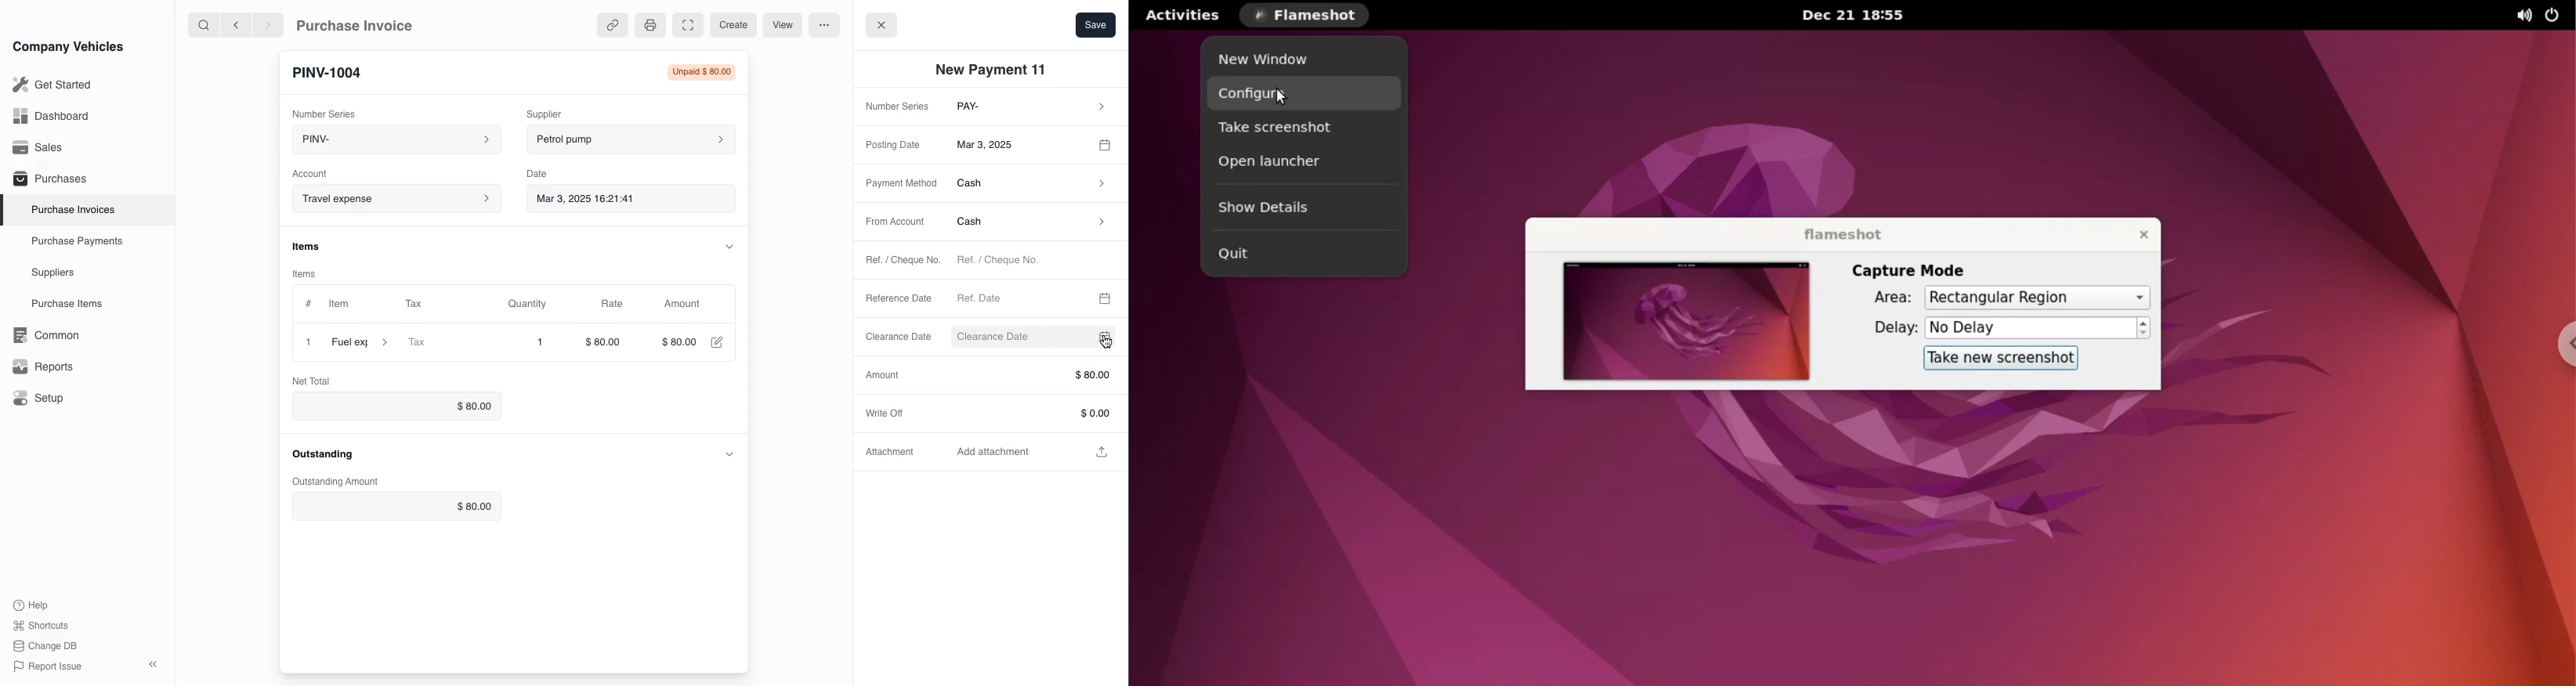 Image resolution: width=2576 pixels, height=700 pixels. I want to click on 0.00, so click(1031, 413).